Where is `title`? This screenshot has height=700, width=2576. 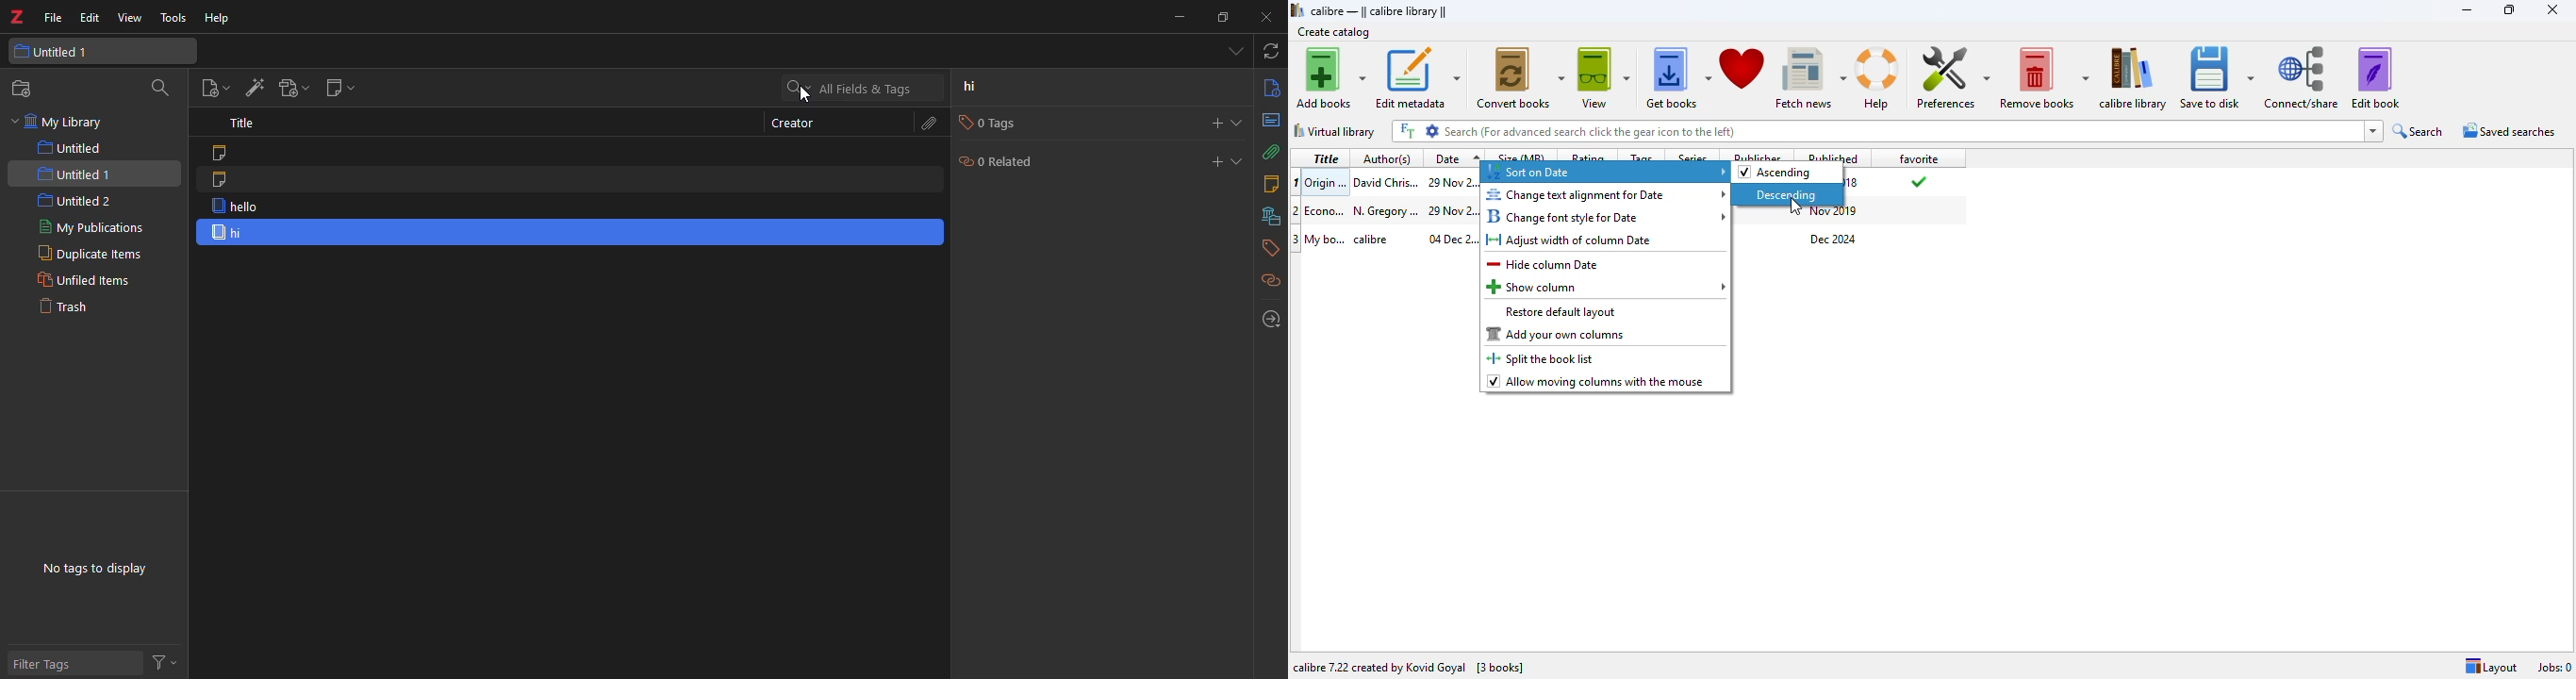
title is located at coordinates (1326, 239).